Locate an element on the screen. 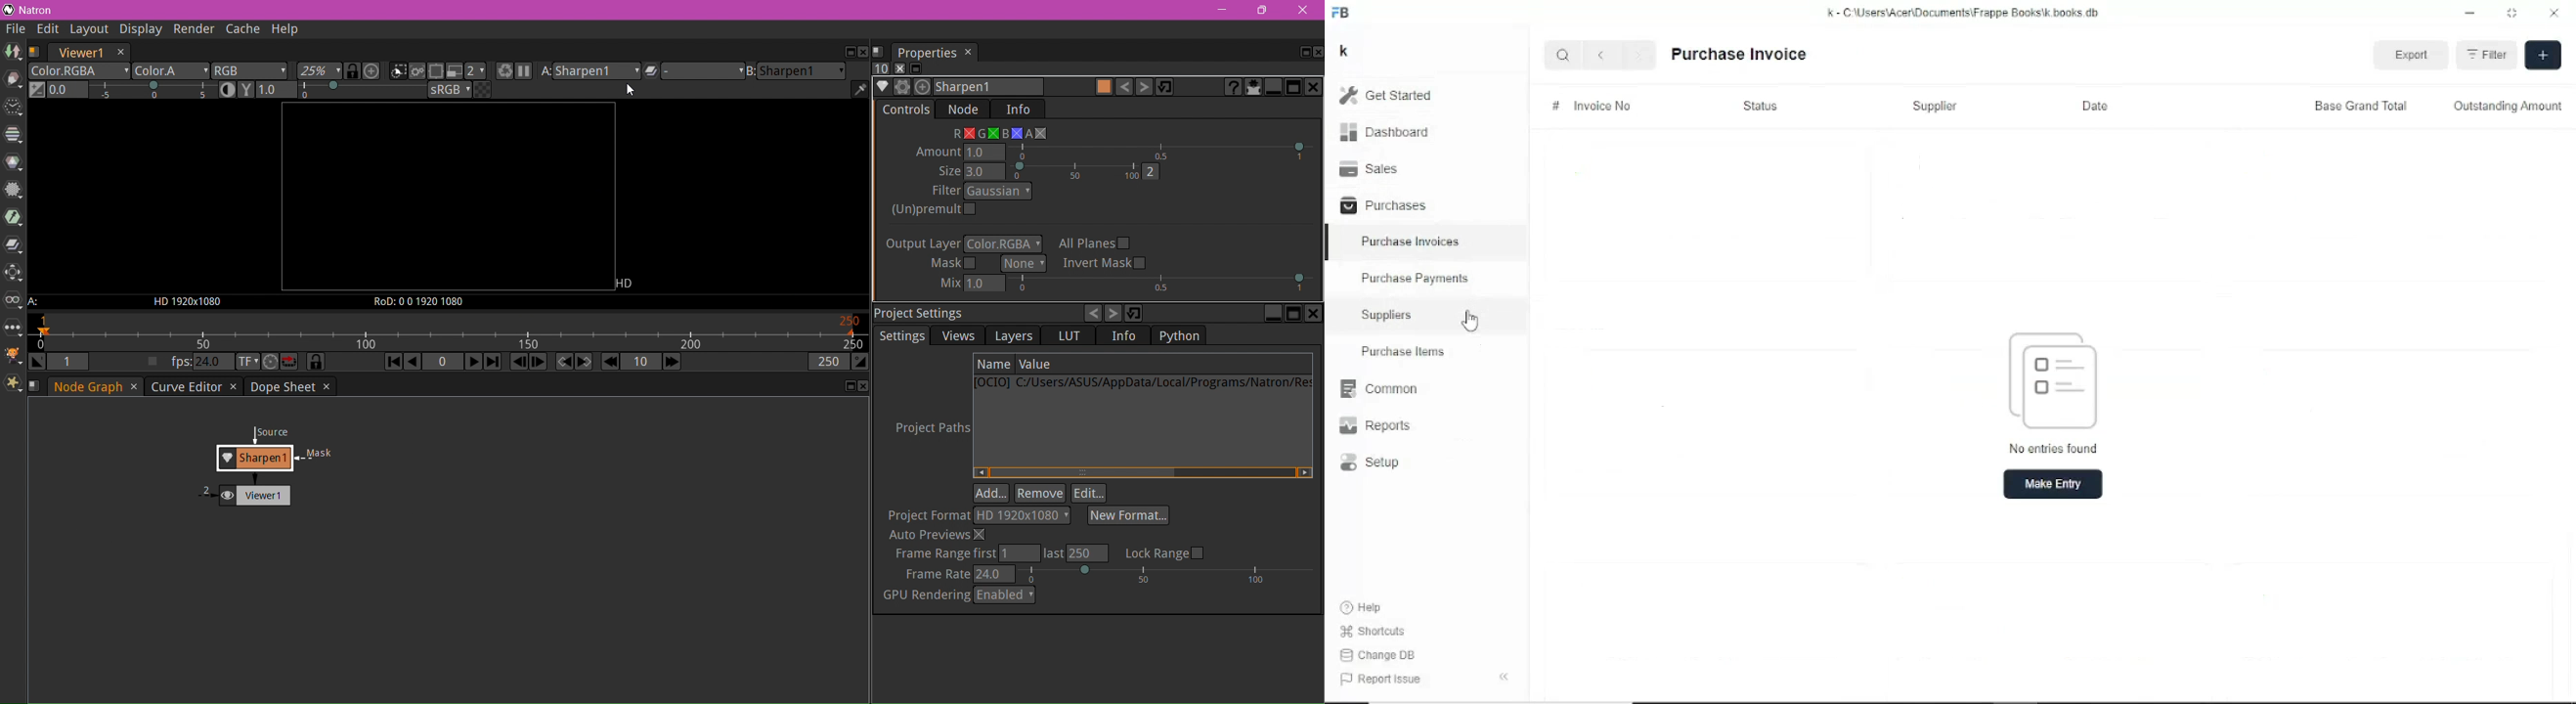 Image resolution: width=2576 pixels, height=728 pixels. Purchase invoices is located at coordinates (1410, 240).